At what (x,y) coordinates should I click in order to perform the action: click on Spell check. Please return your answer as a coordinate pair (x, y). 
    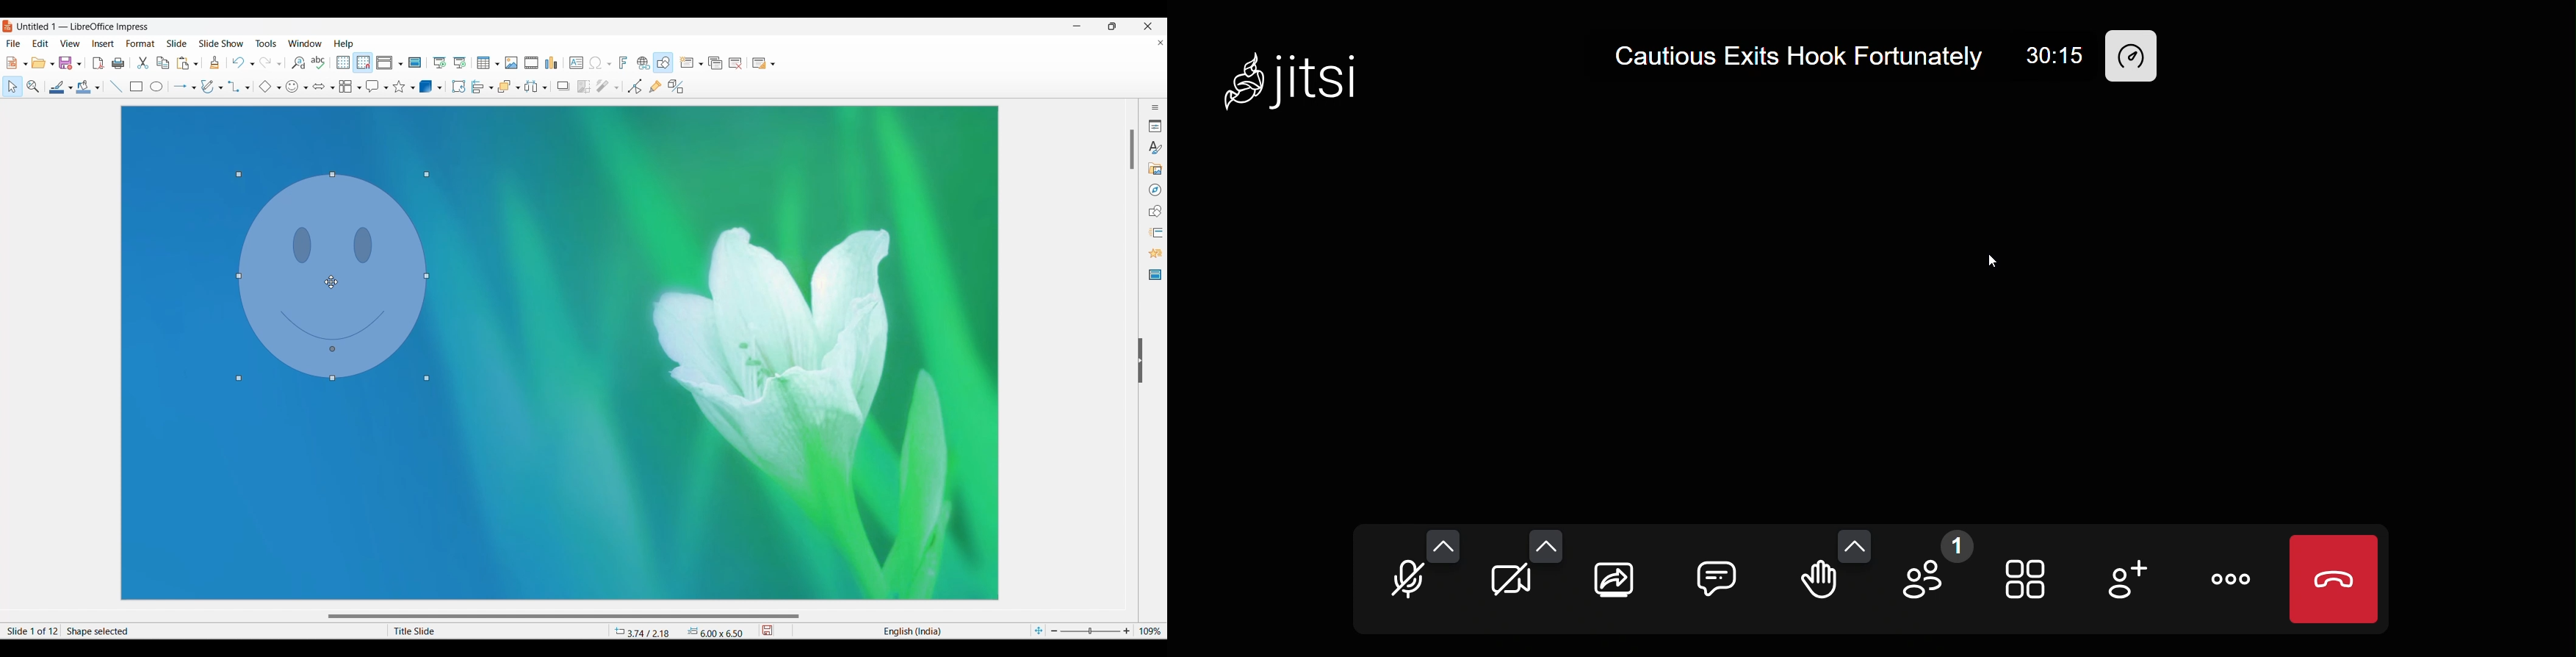
    Looking at the image, I should click on (318, 63).